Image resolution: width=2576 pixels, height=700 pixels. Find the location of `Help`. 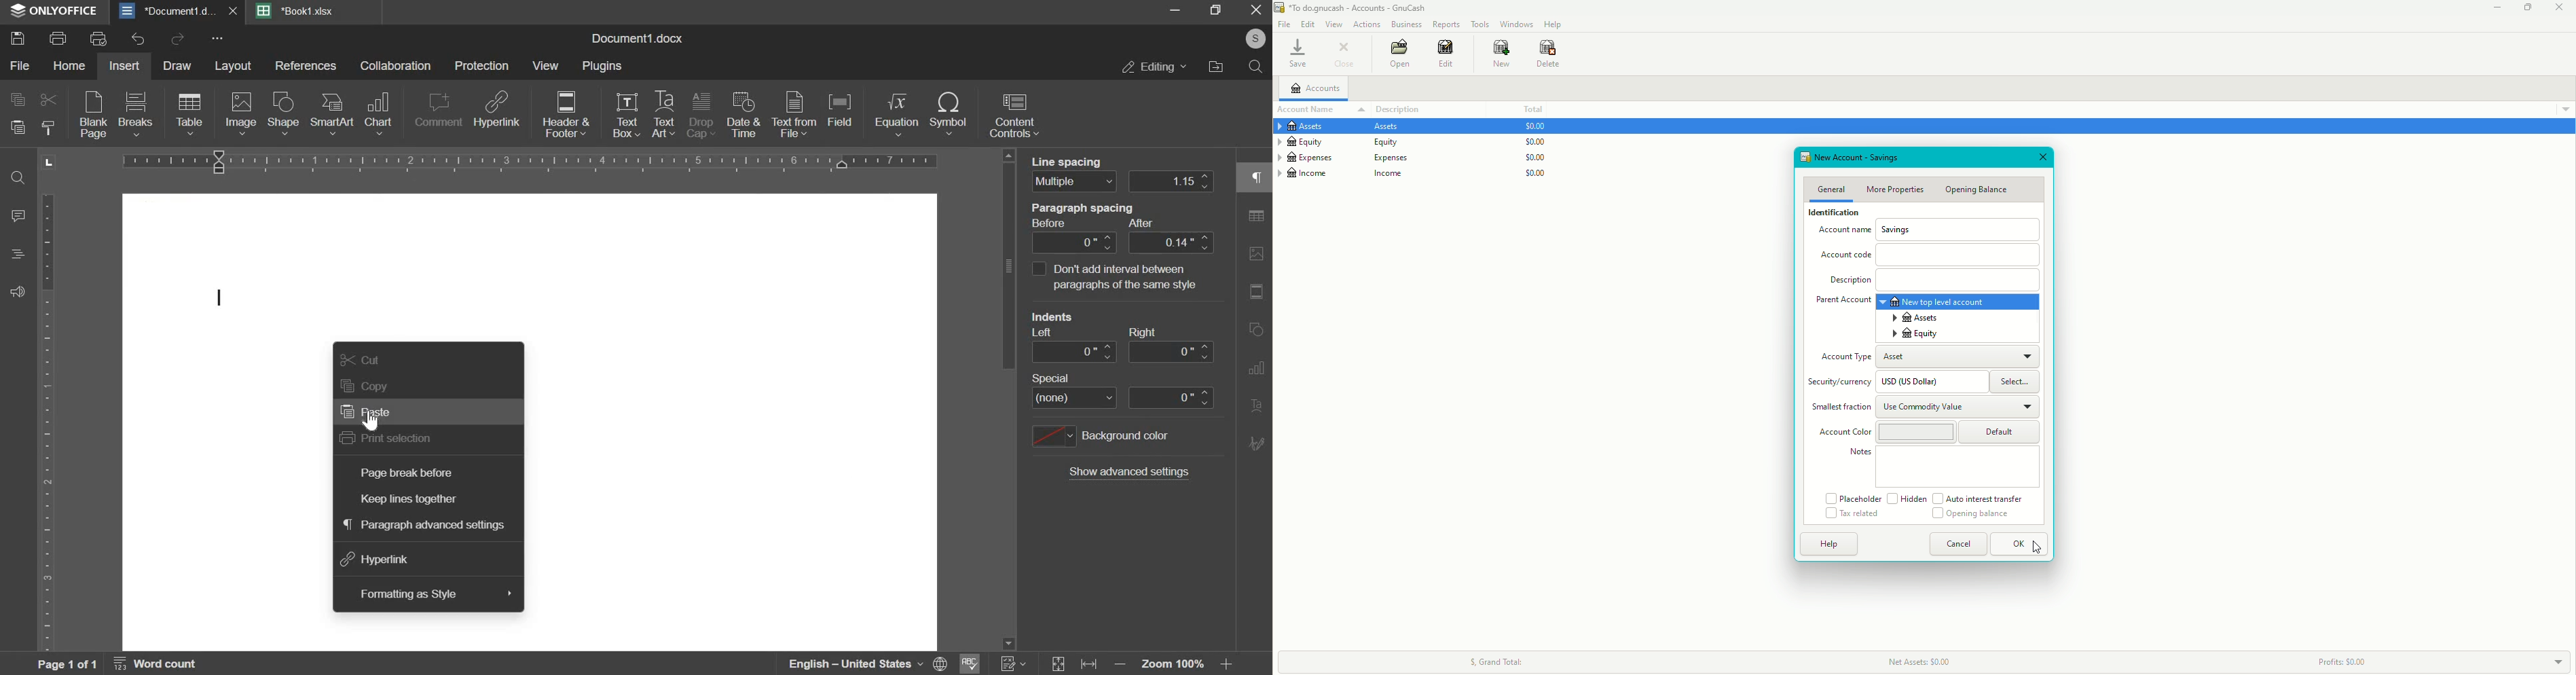

Help is located at coordinates (1553, 24).